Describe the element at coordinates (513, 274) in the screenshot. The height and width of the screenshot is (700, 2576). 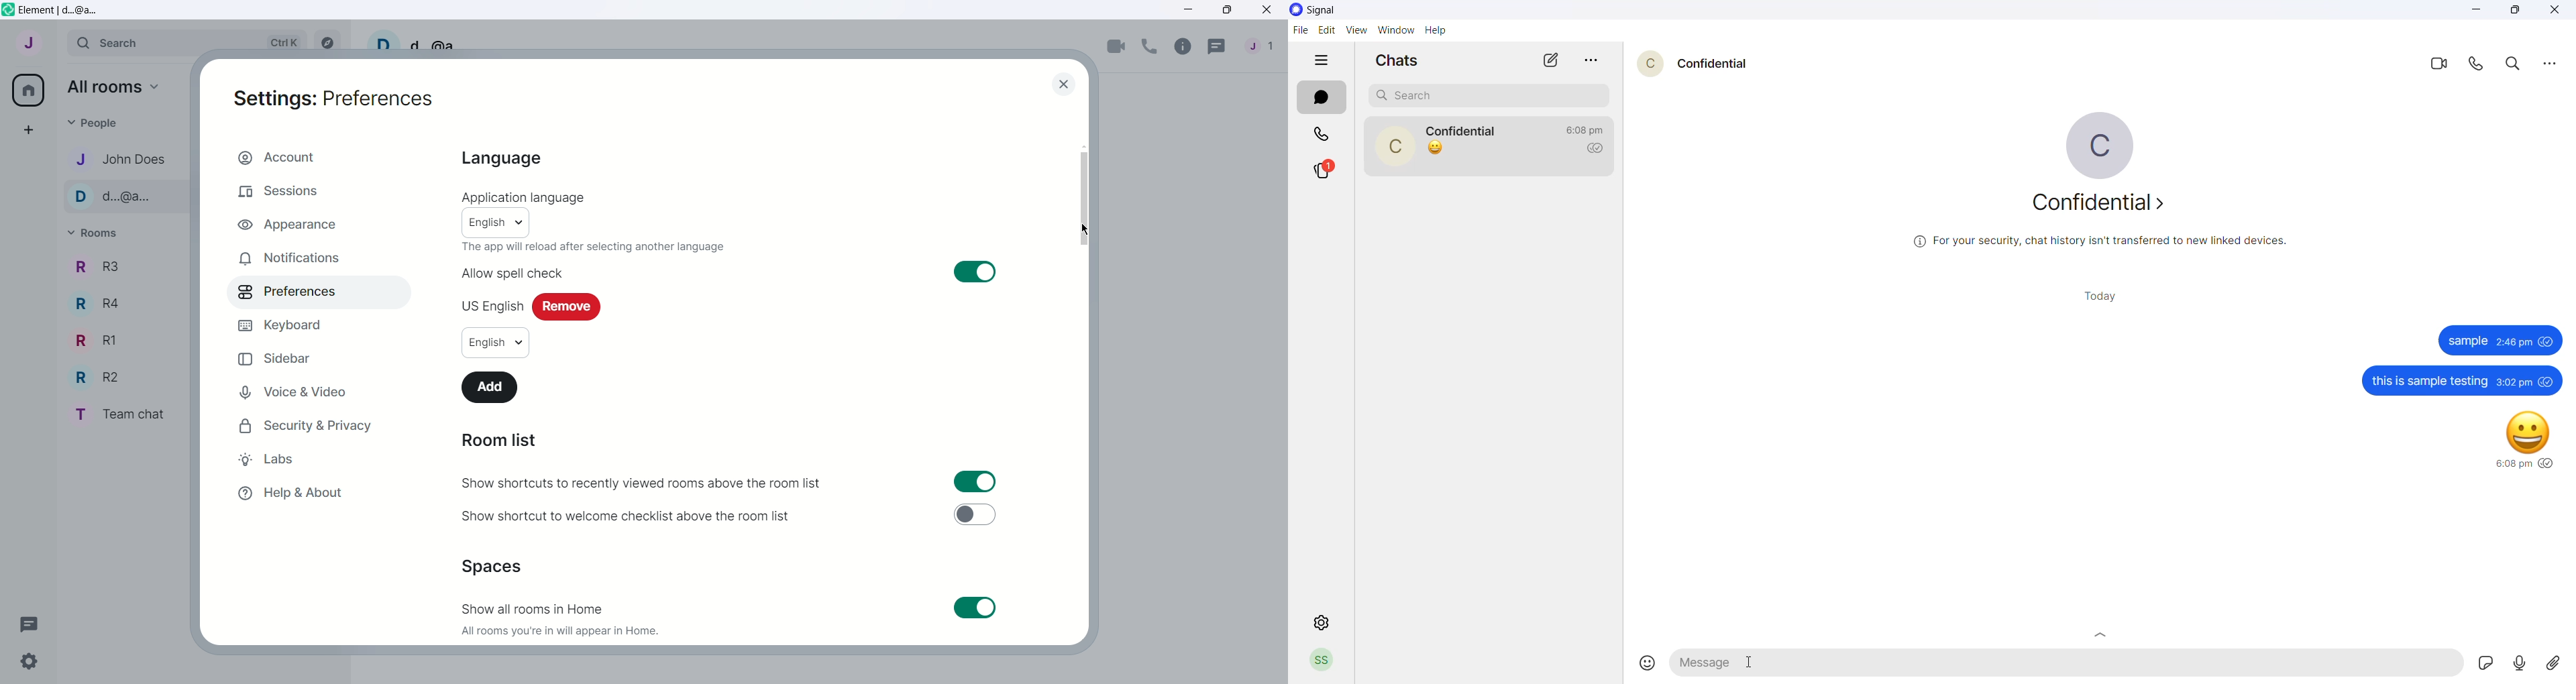
I see `Allow spell check` at that location.